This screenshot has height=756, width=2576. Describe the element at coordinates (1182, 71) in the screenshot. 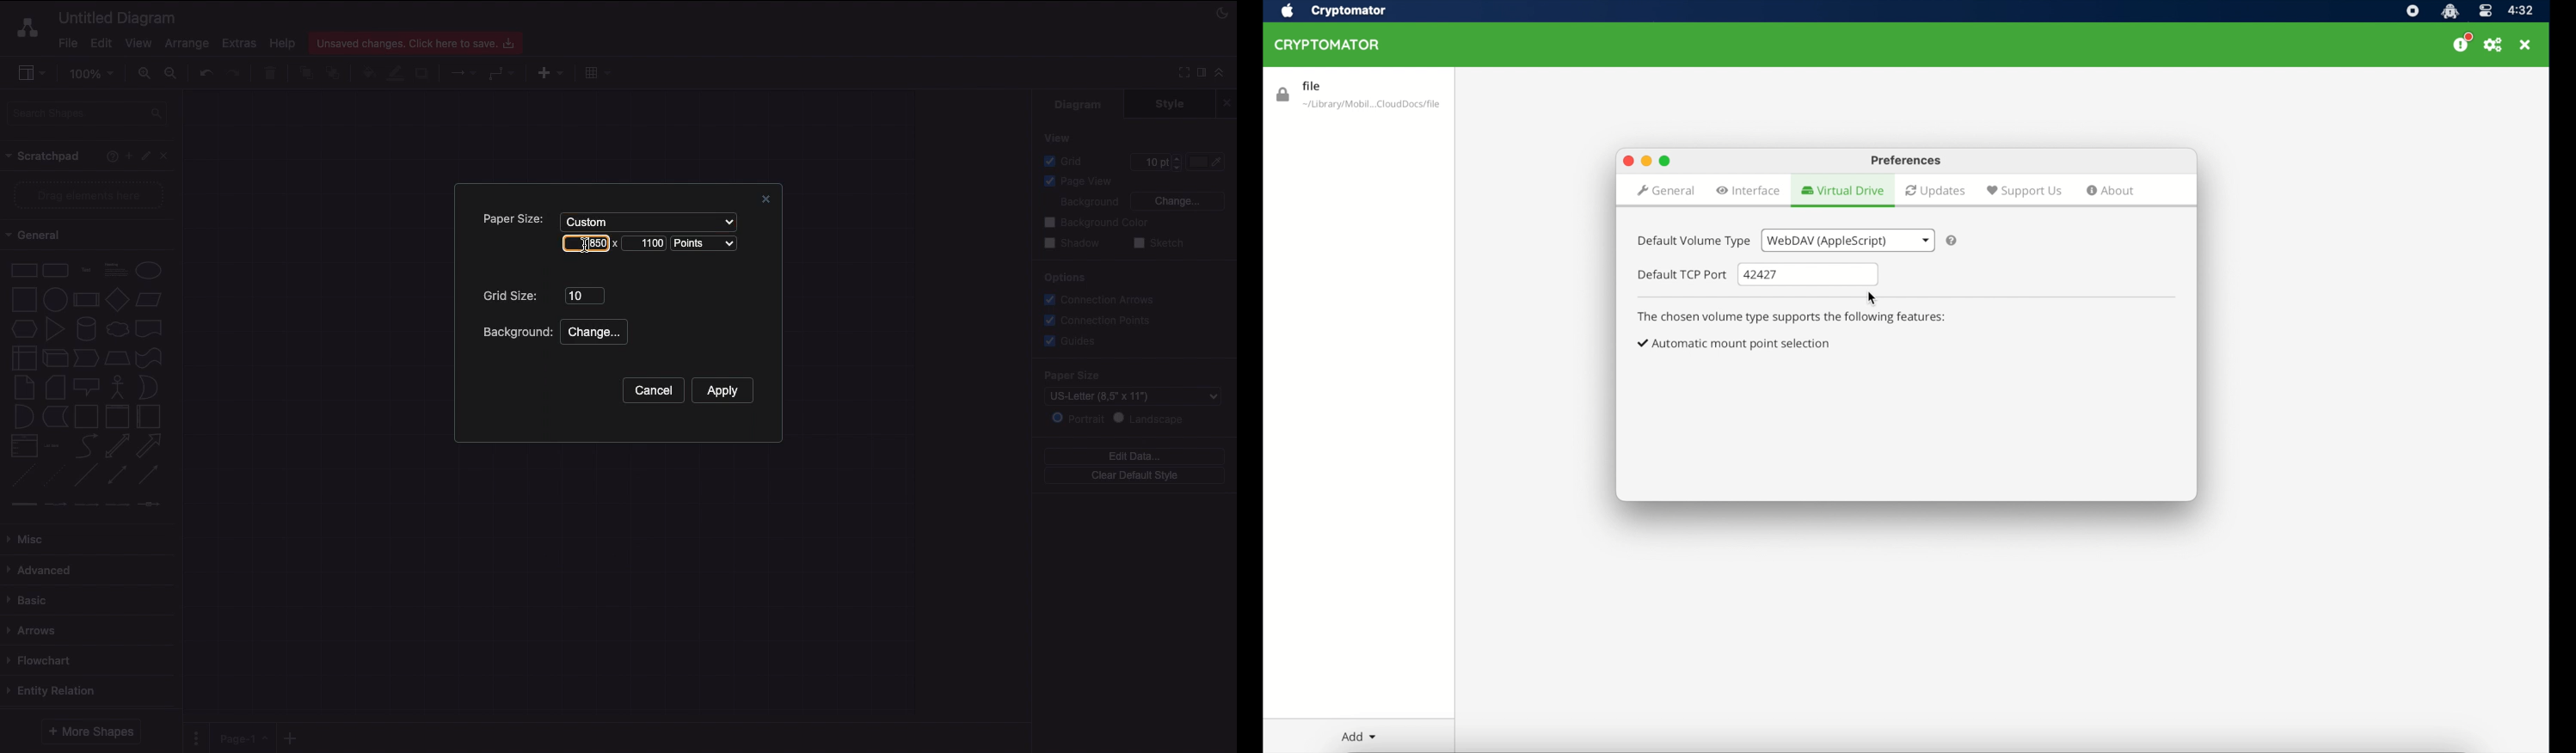

I see `Full screen` at that location.